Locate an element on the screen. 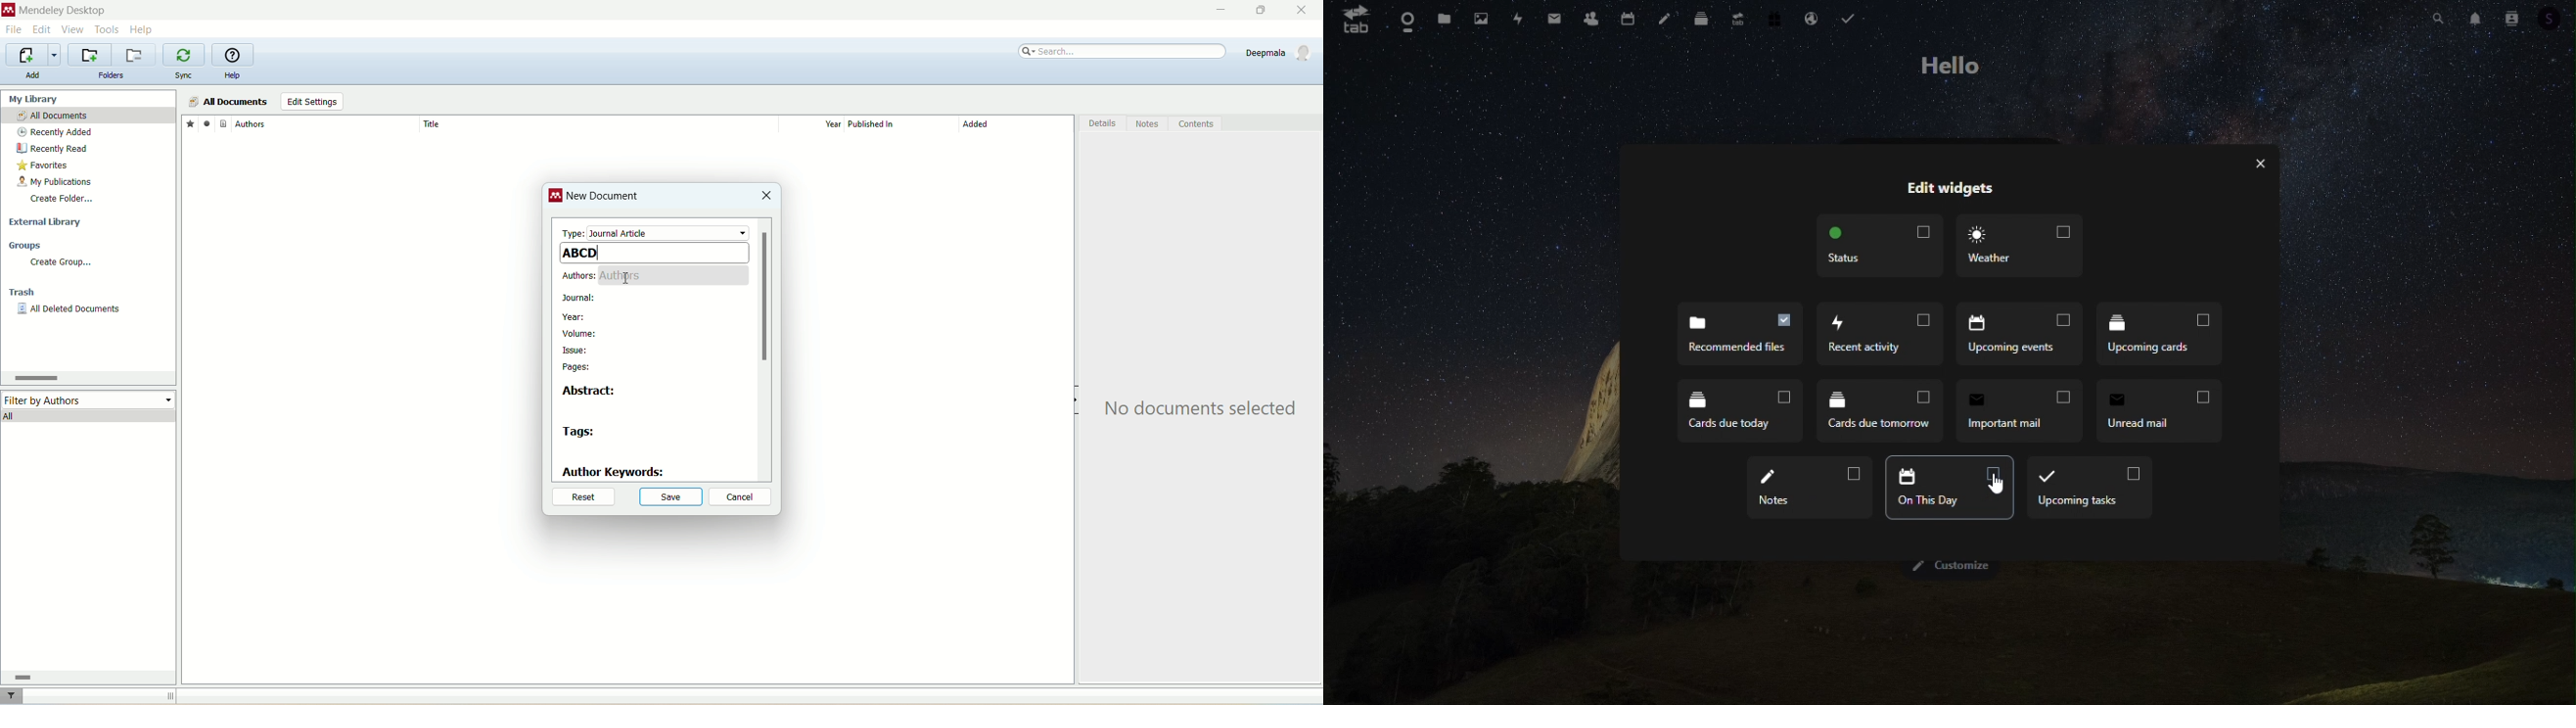  upcoming events is located at coordinates (1877, 334).